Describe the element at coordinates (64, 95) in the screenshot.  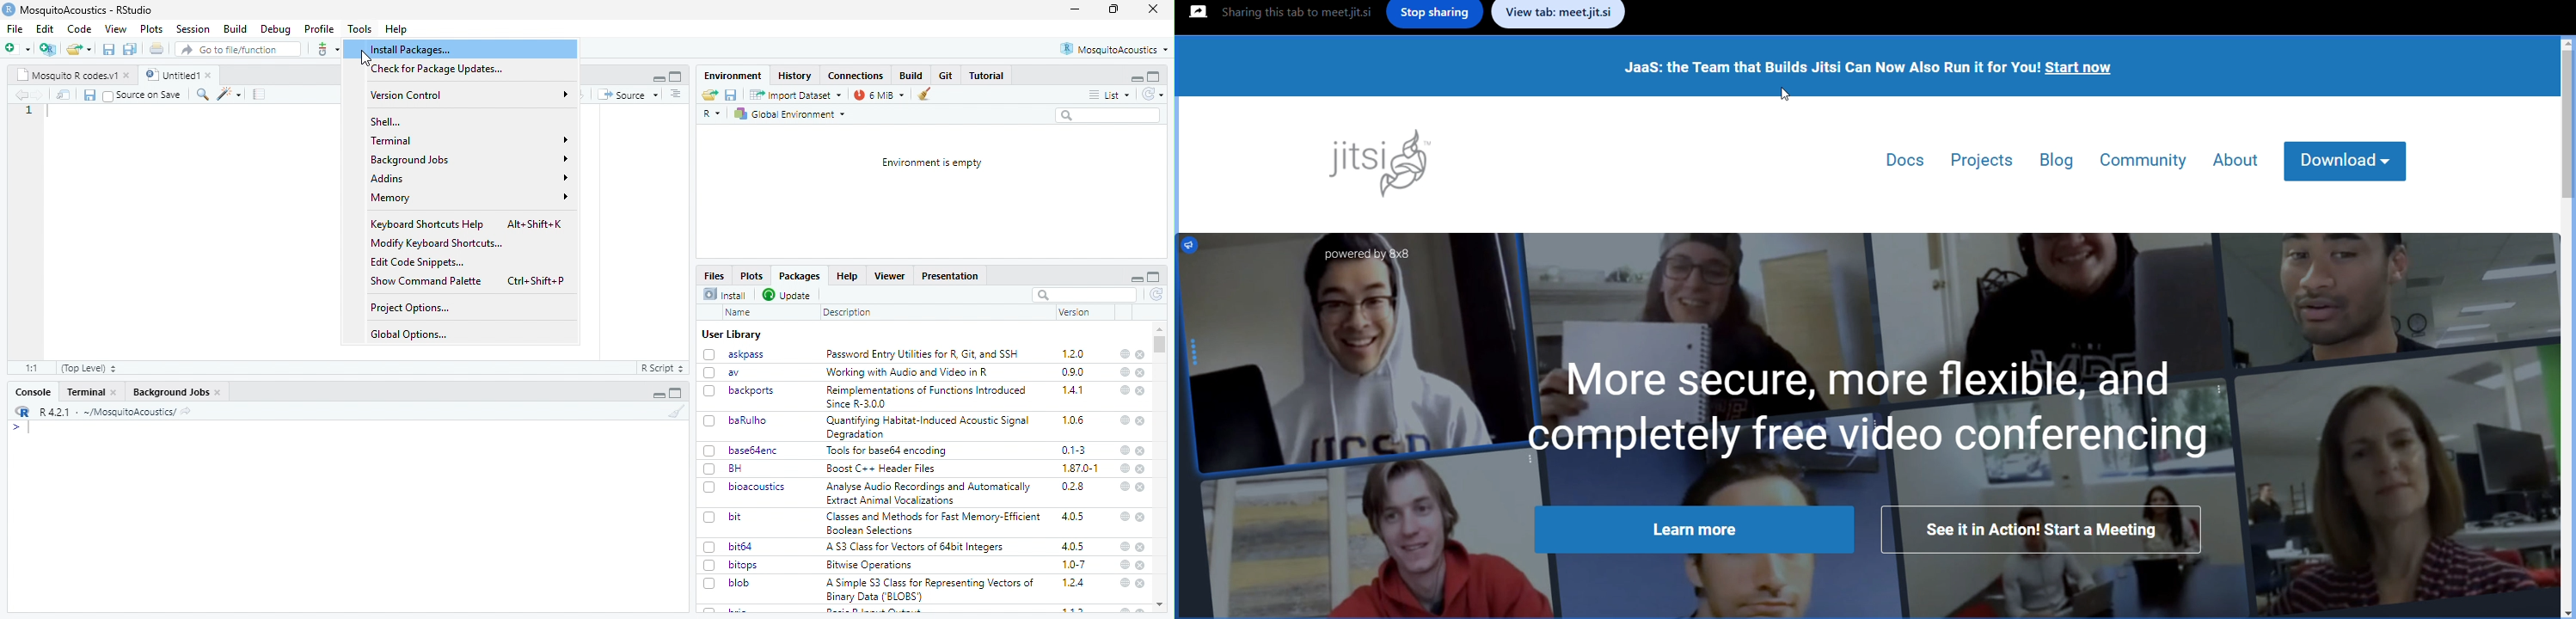
I see `Share ` at that location.